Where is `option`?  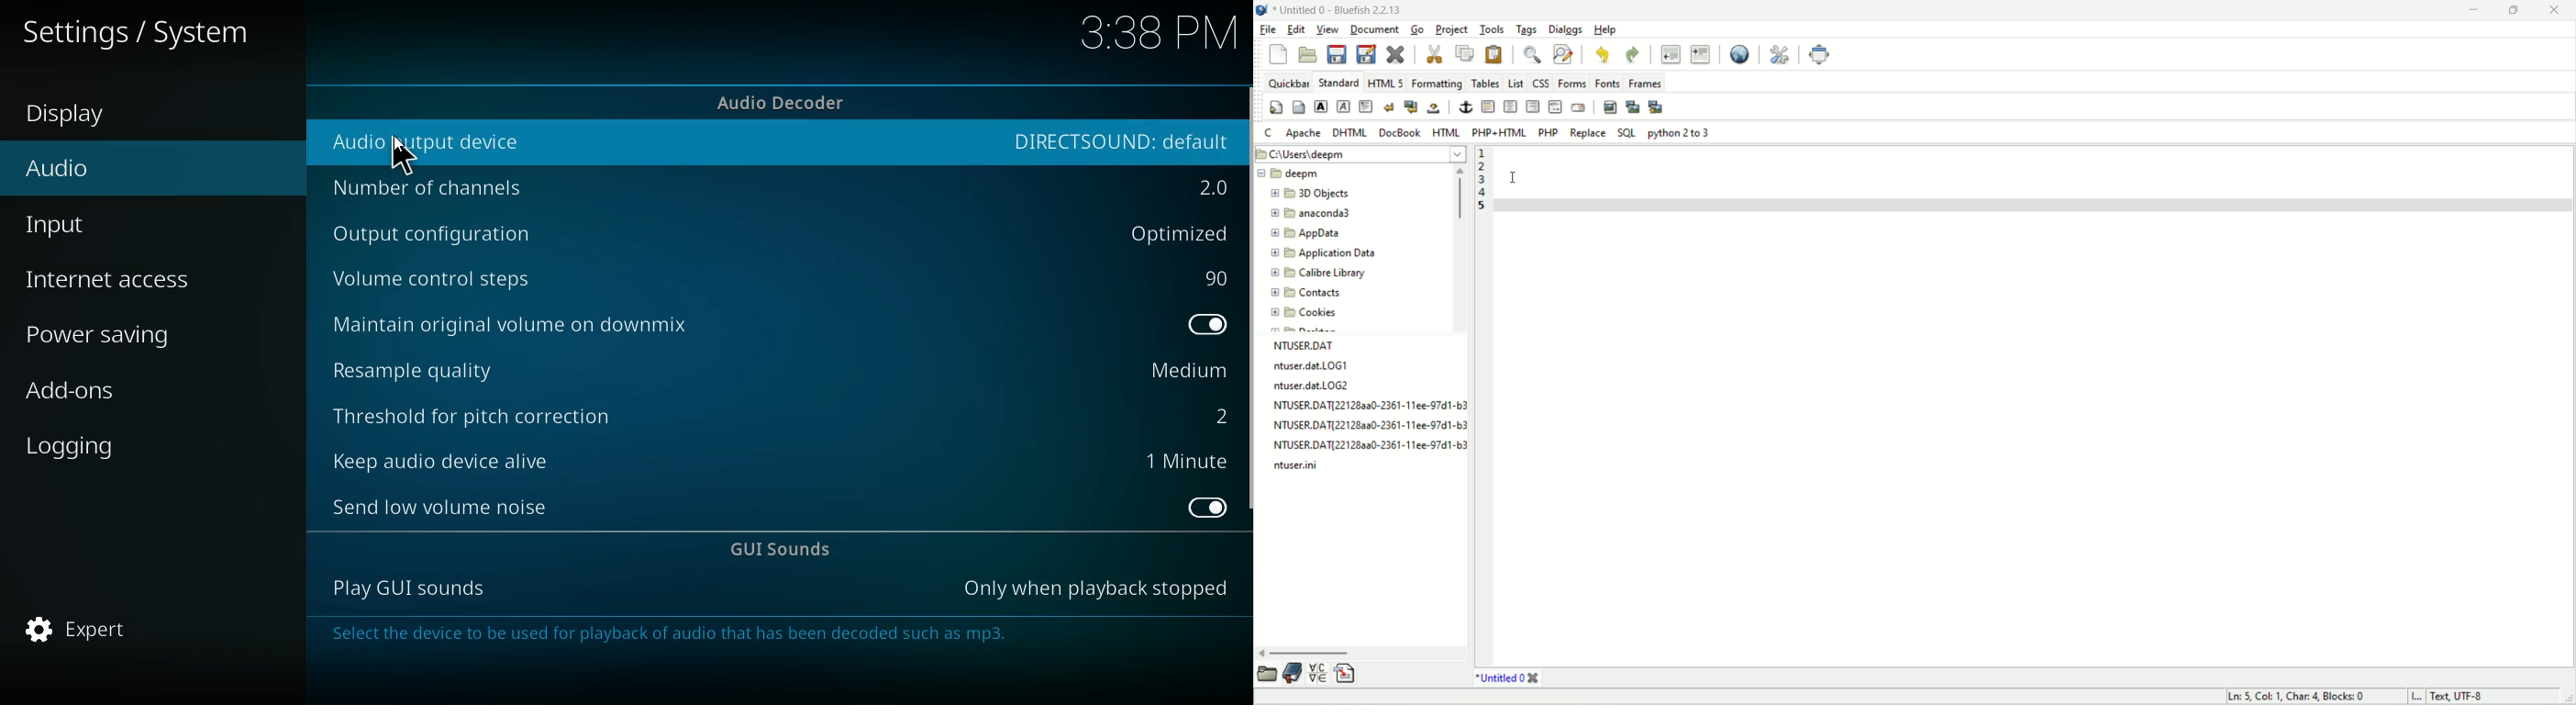
option is located at coordinates (1192, 463).